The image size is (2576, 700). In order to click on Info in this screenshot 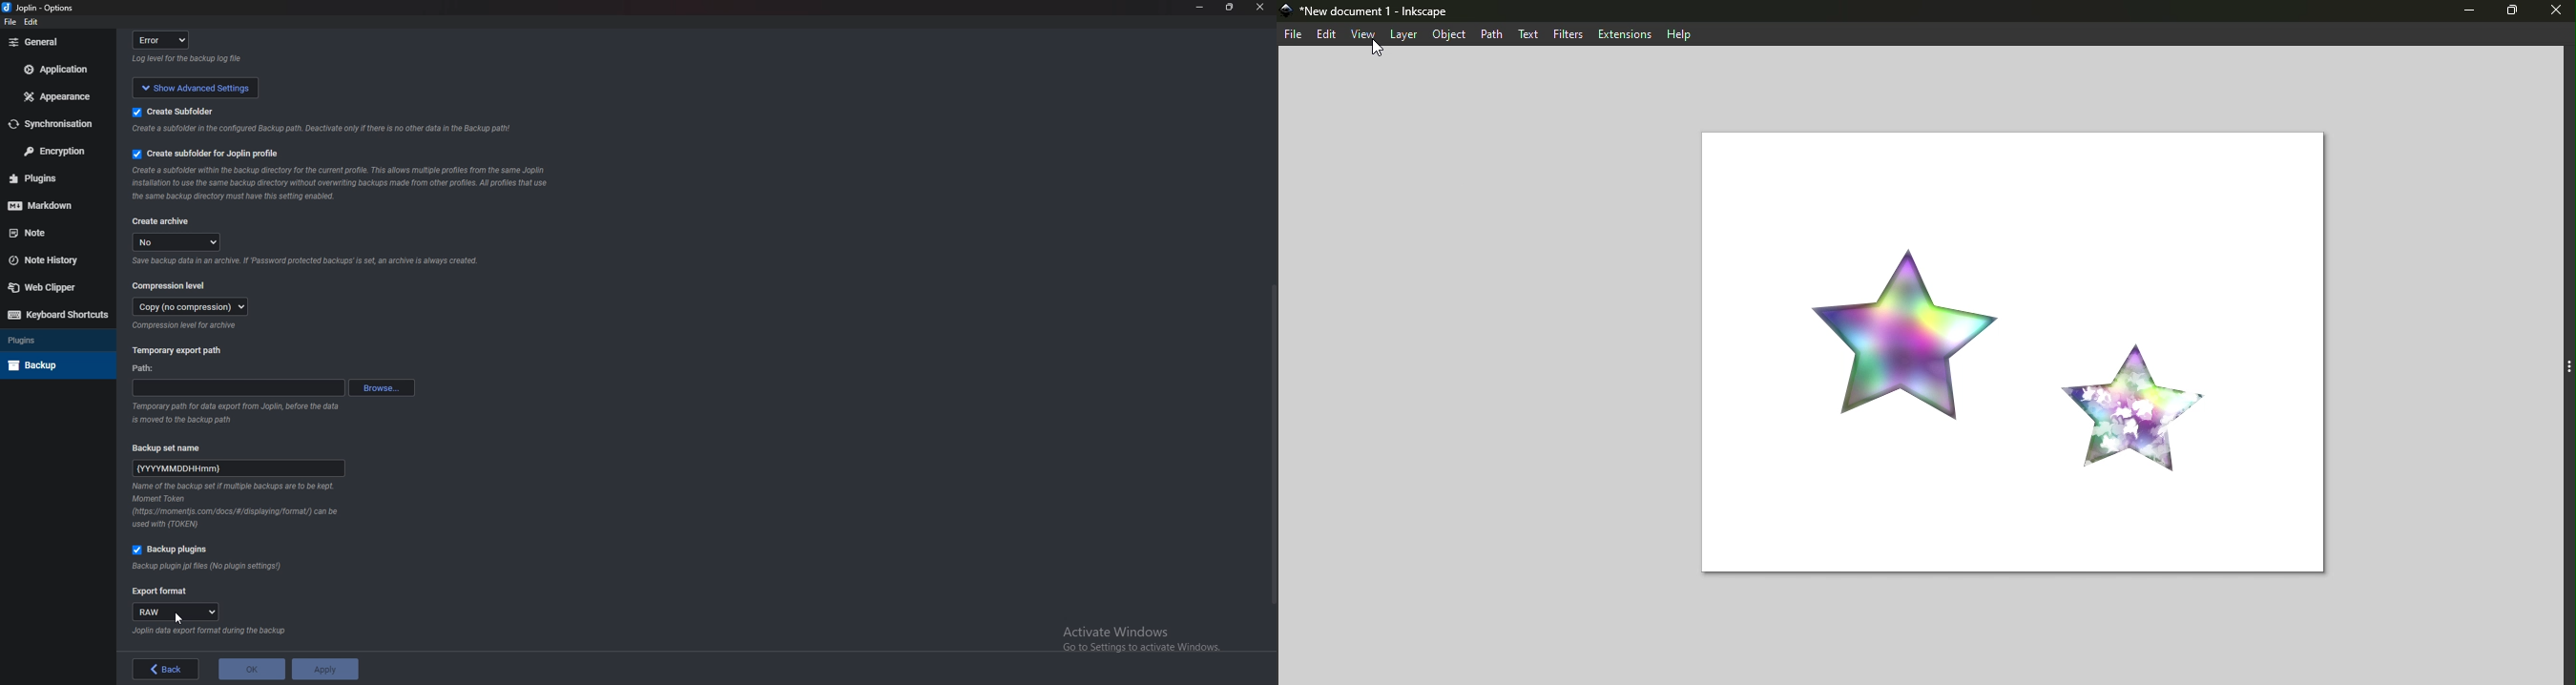, I will do `click(339, 184)`.